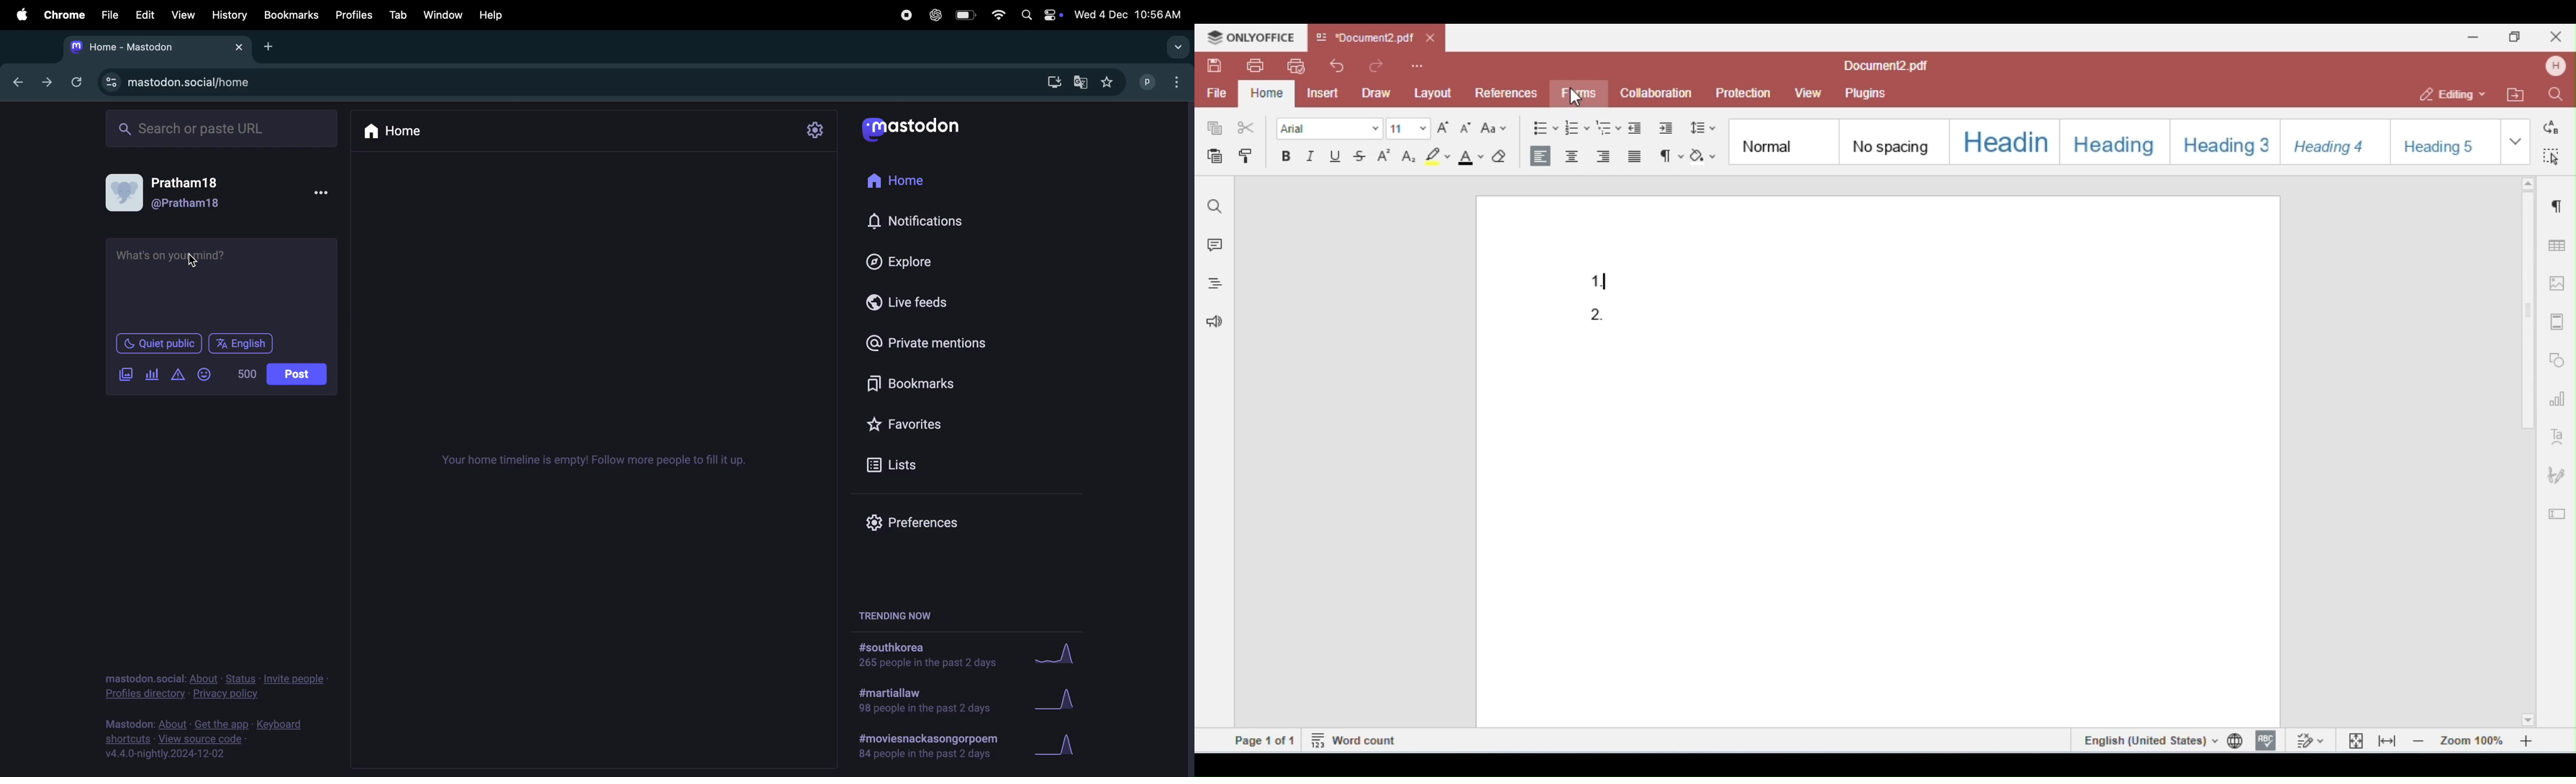 This screenshot has width=2576, height=784. Describe the element at coordinates (911, 464) in the screenshot. I see `Lists` at that location.